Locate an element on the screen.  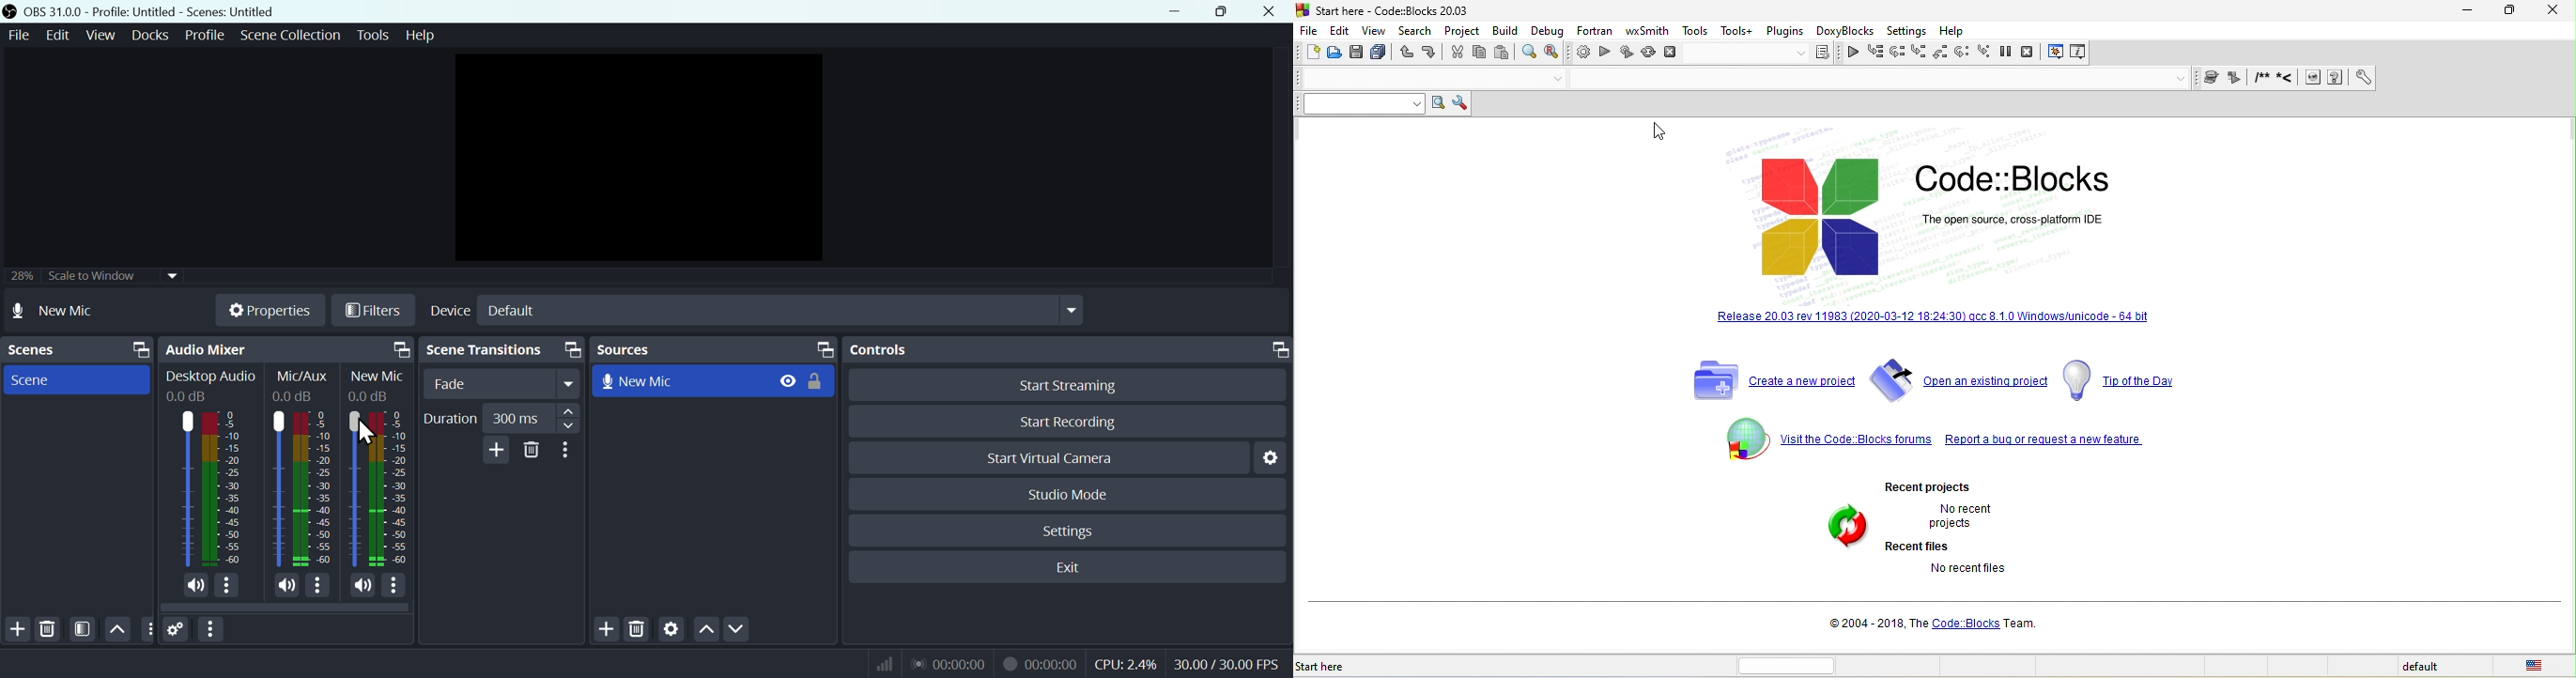
Profile is located at coordinates (205, 35).